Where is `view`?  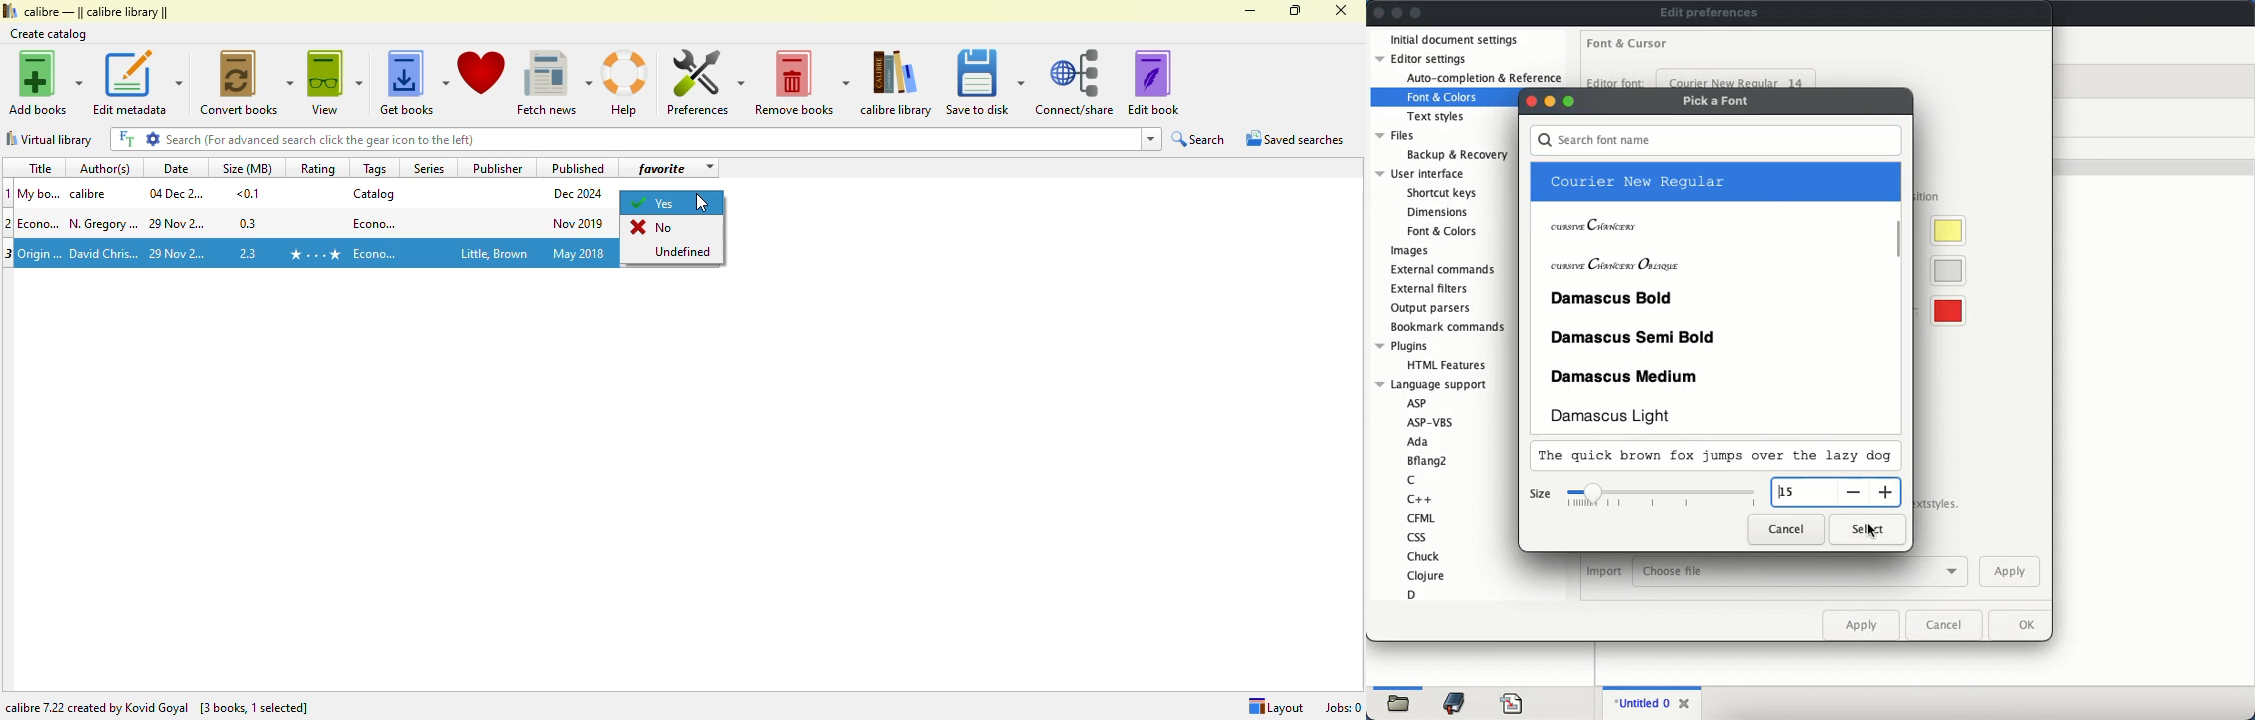
view is located at coordinates (335, 82).